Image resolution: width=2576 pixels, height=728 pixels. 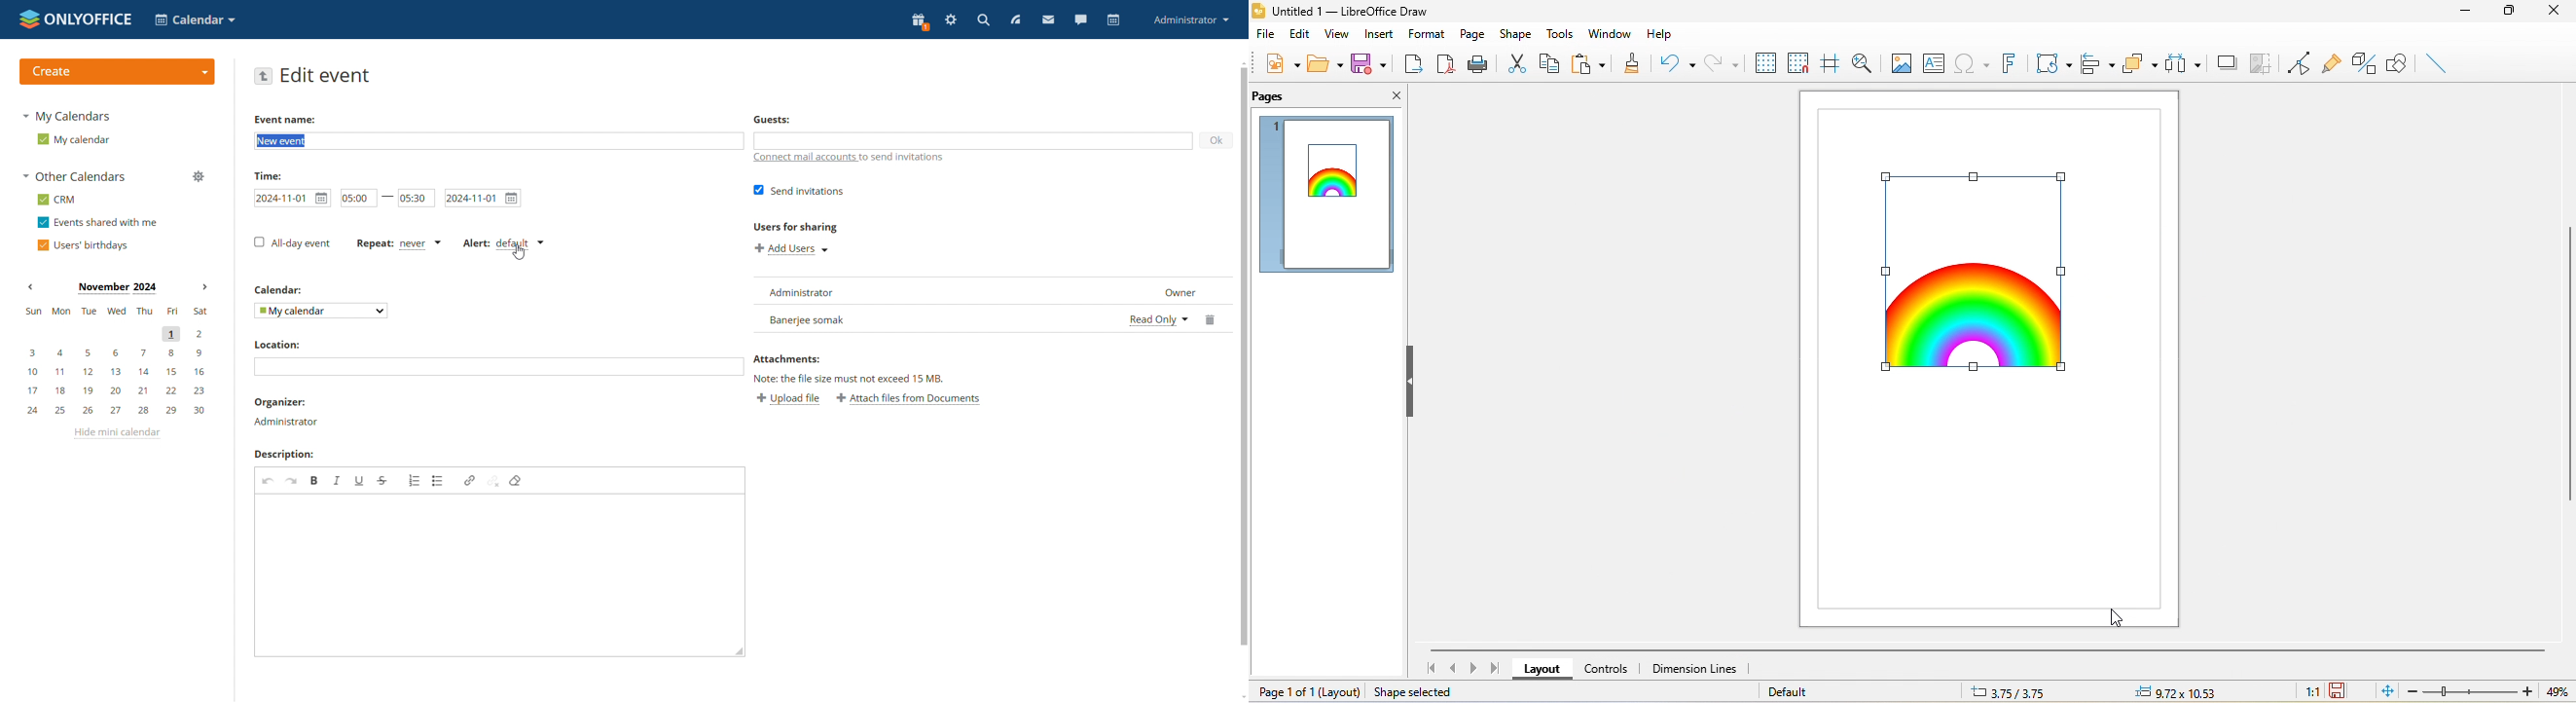 I want to click on zoom, so click(x=2492, y=691).